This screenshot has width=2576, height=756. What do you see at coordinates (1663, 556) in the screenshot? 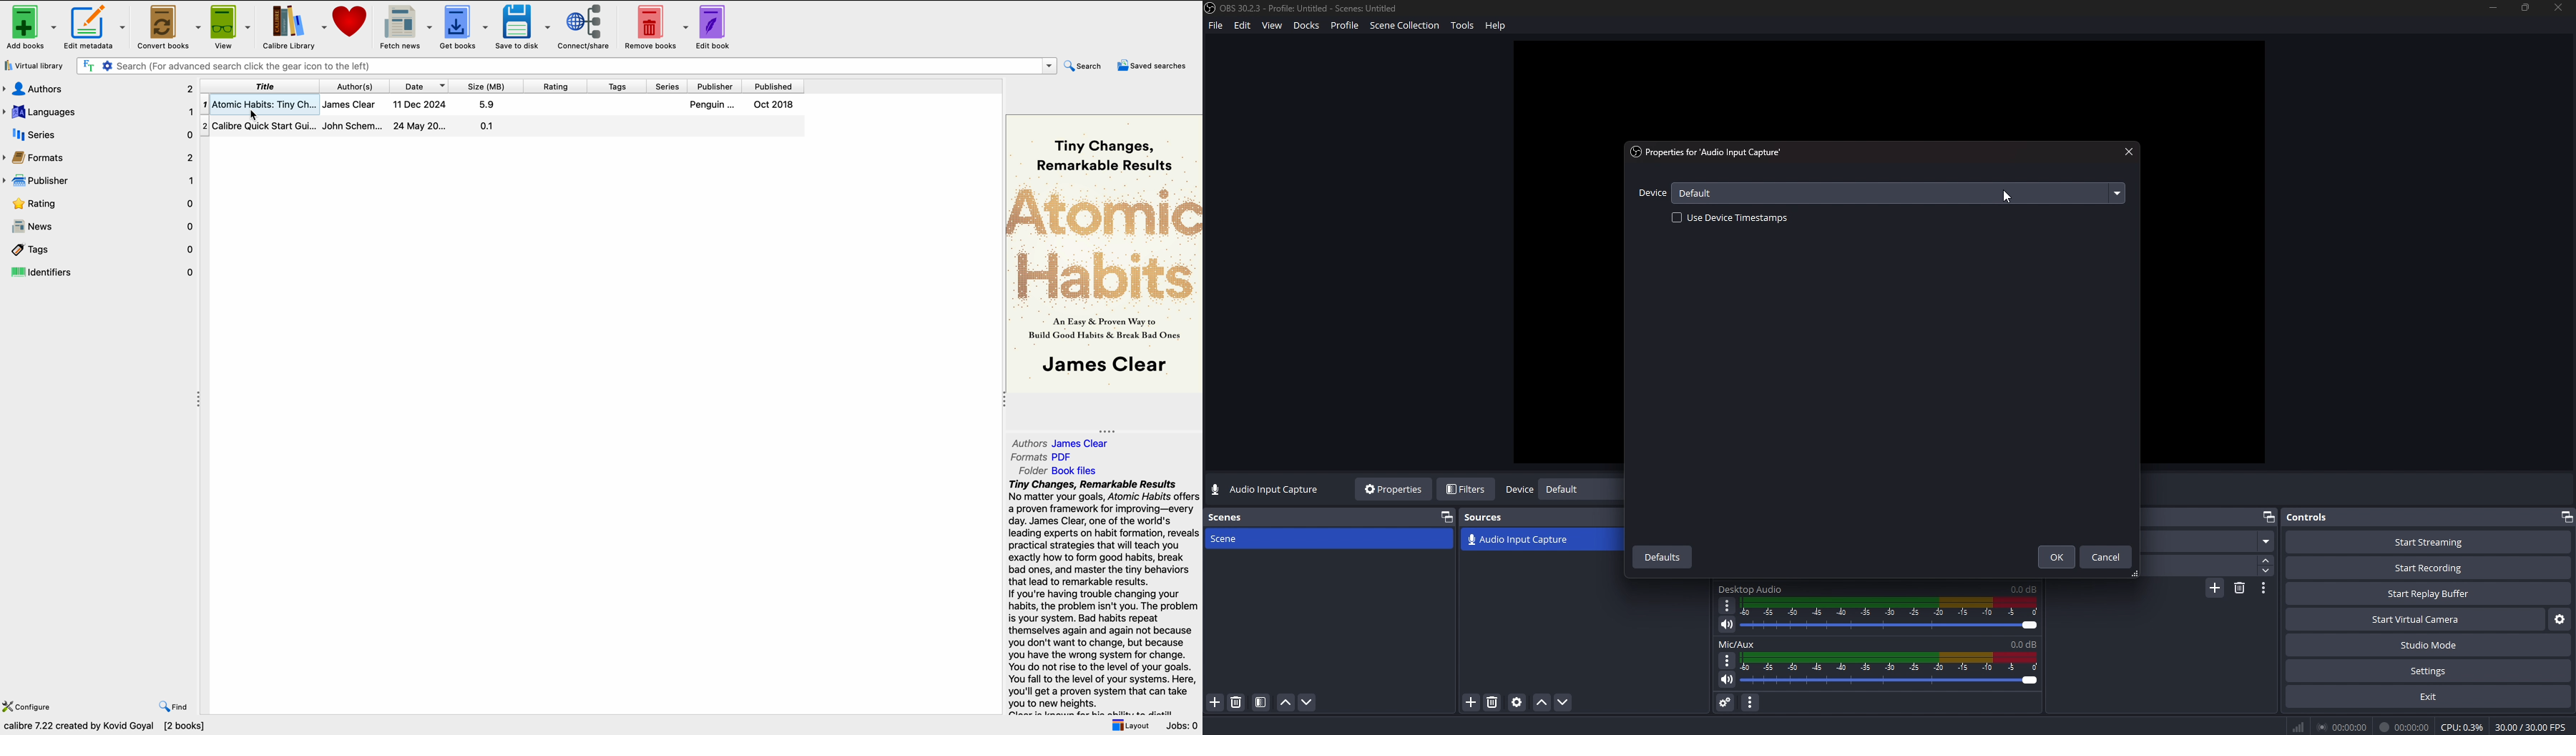
I see `defaults` at bounding box center [1663, 556].